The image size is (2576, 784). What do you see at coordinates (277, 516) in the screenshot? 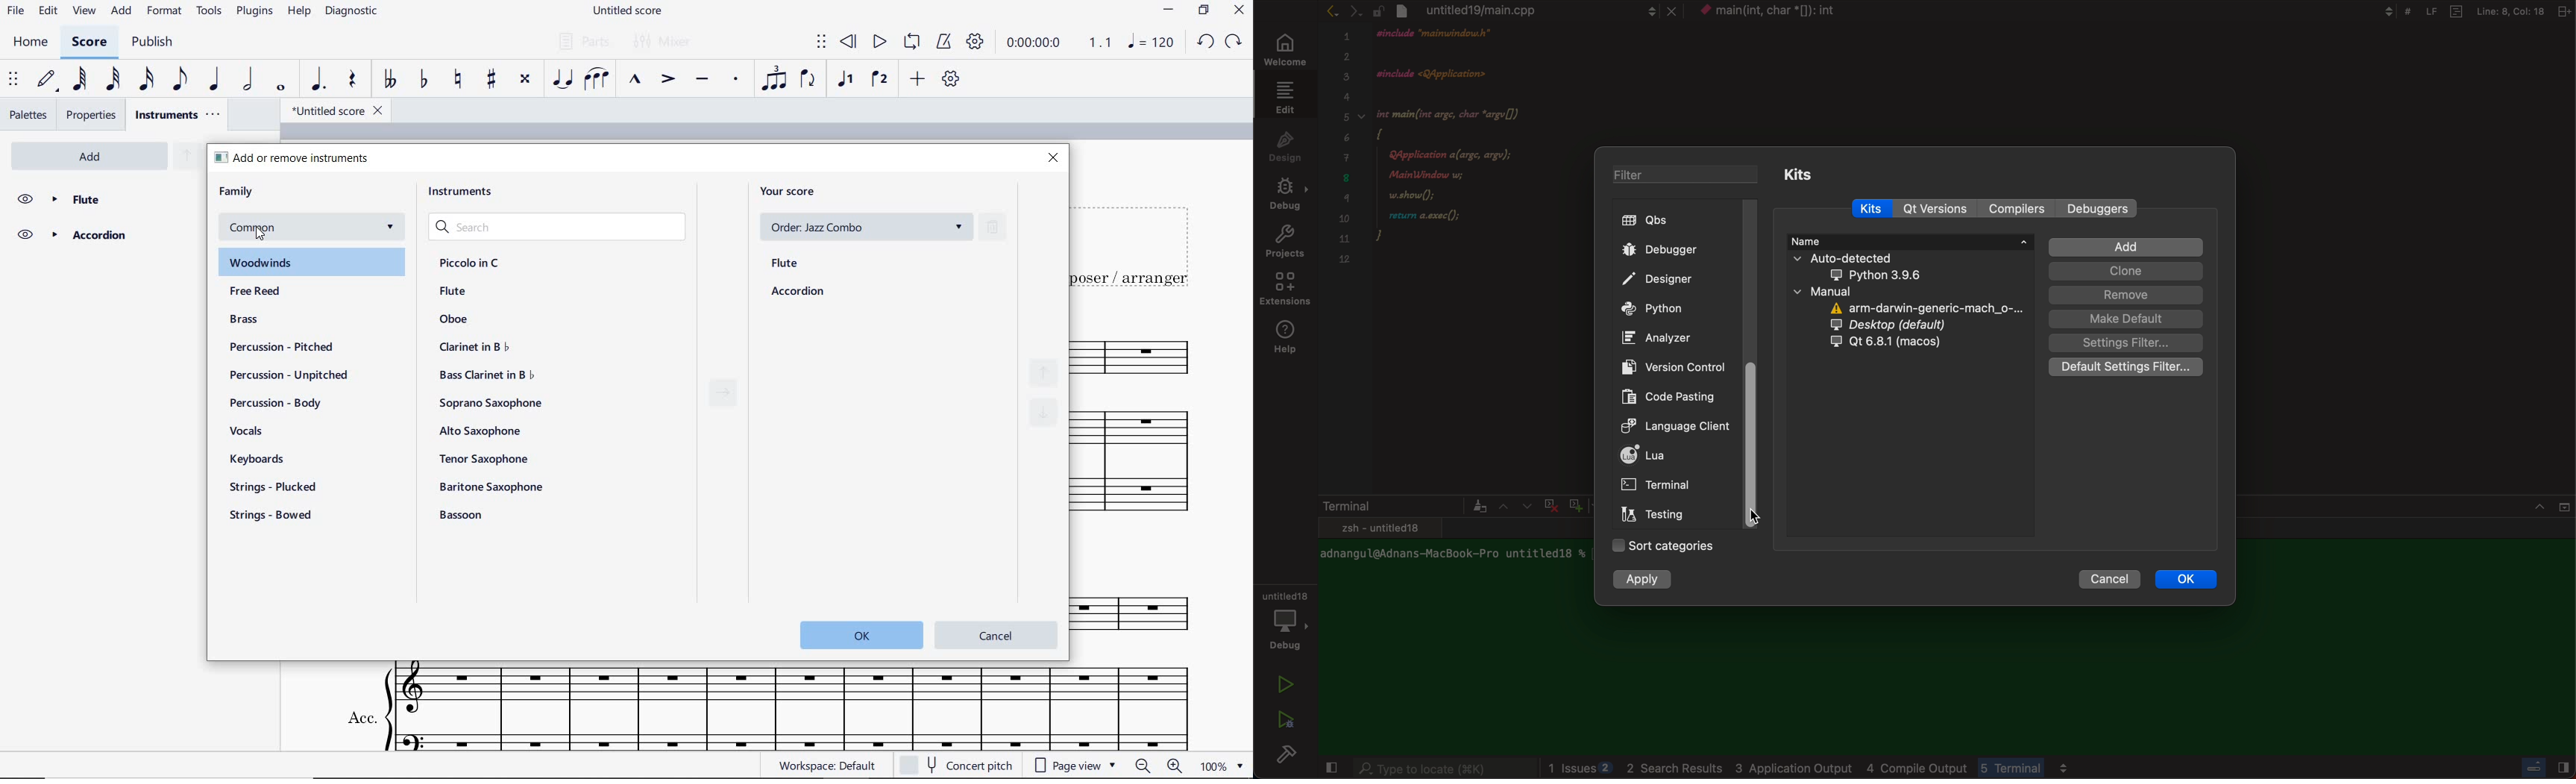
I see `strings - bowed` at bounding box center [277, 516].